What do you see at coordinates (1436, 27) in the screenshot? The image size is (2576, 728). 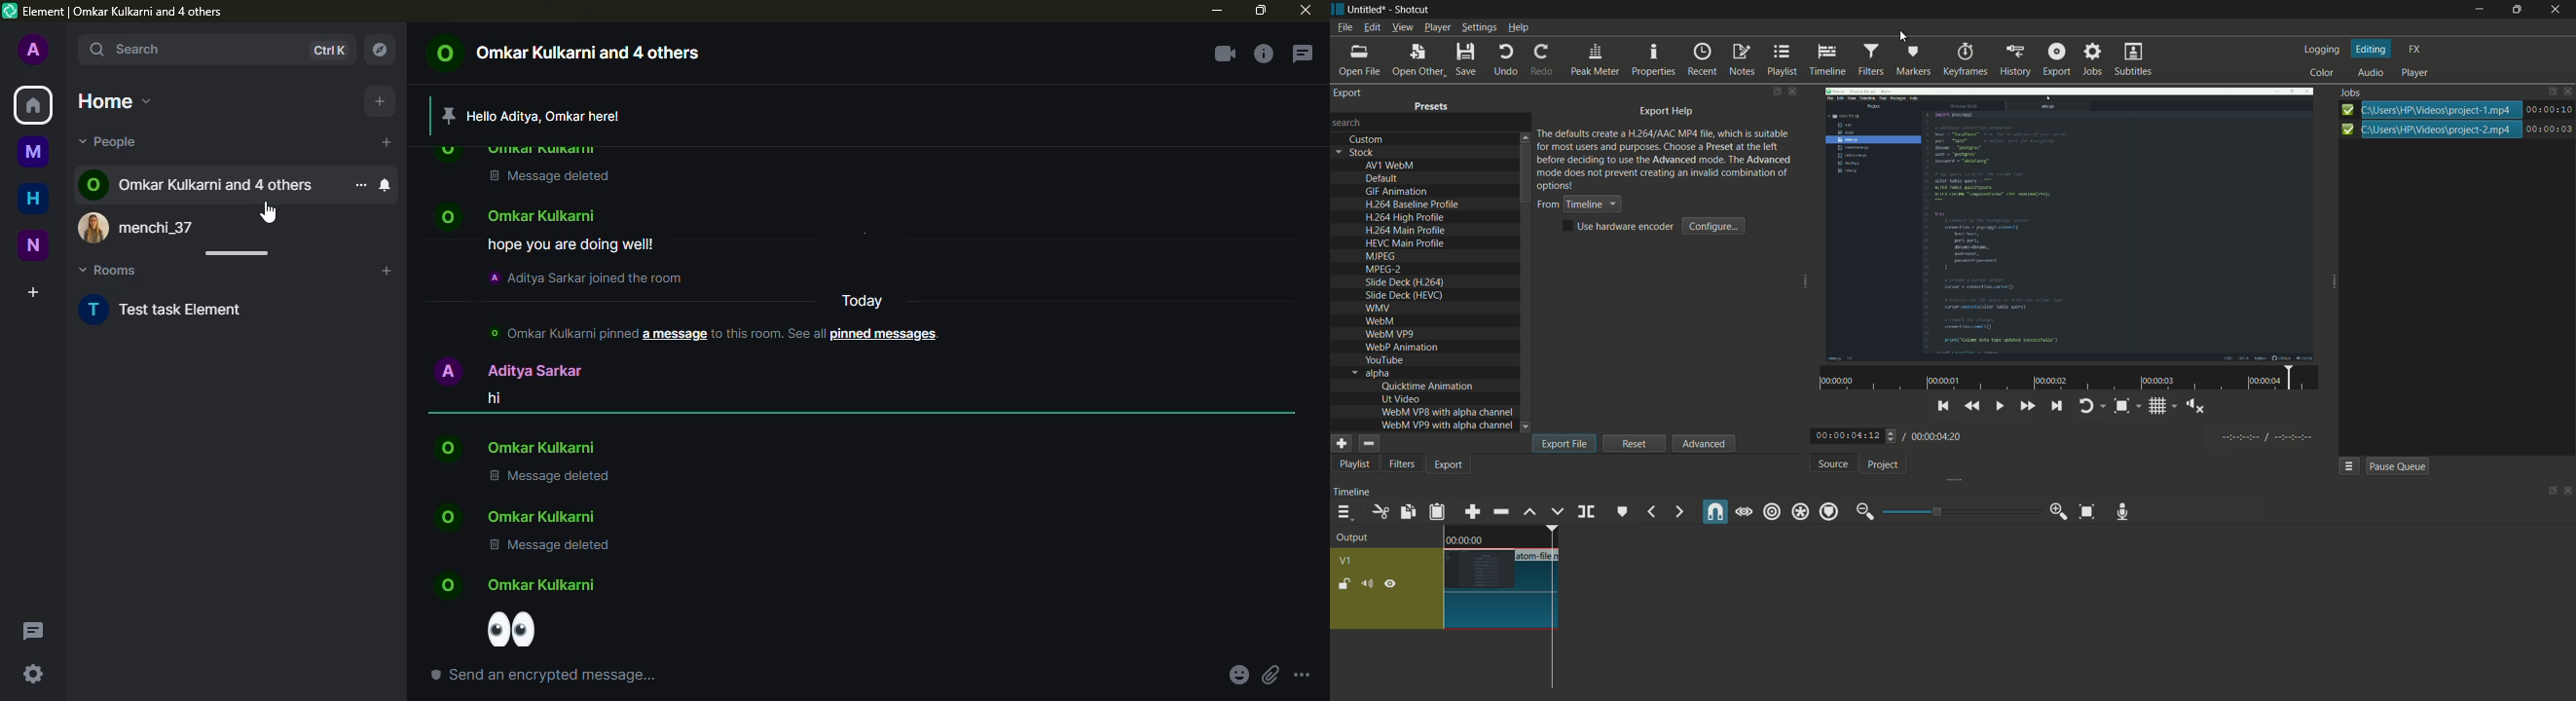 I see `player menu` at bounding box center [1436, 27].